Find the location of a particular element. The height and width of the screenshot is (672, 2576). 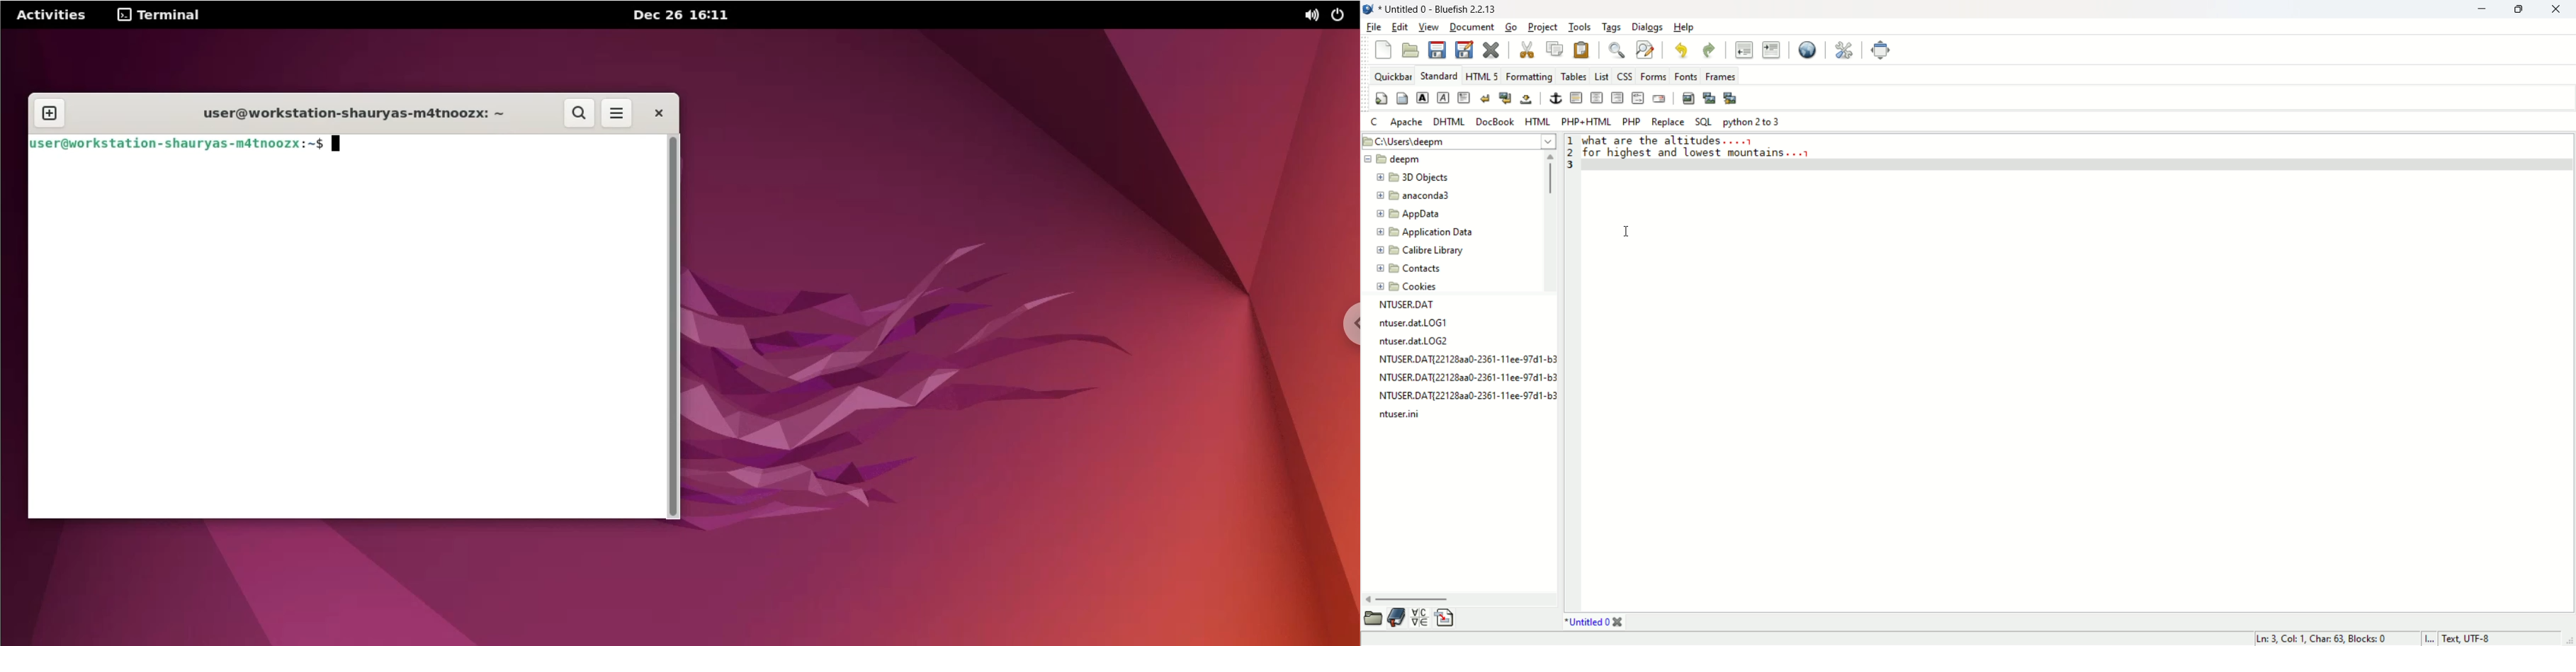

save file as is located at coordinates (1464, 49).